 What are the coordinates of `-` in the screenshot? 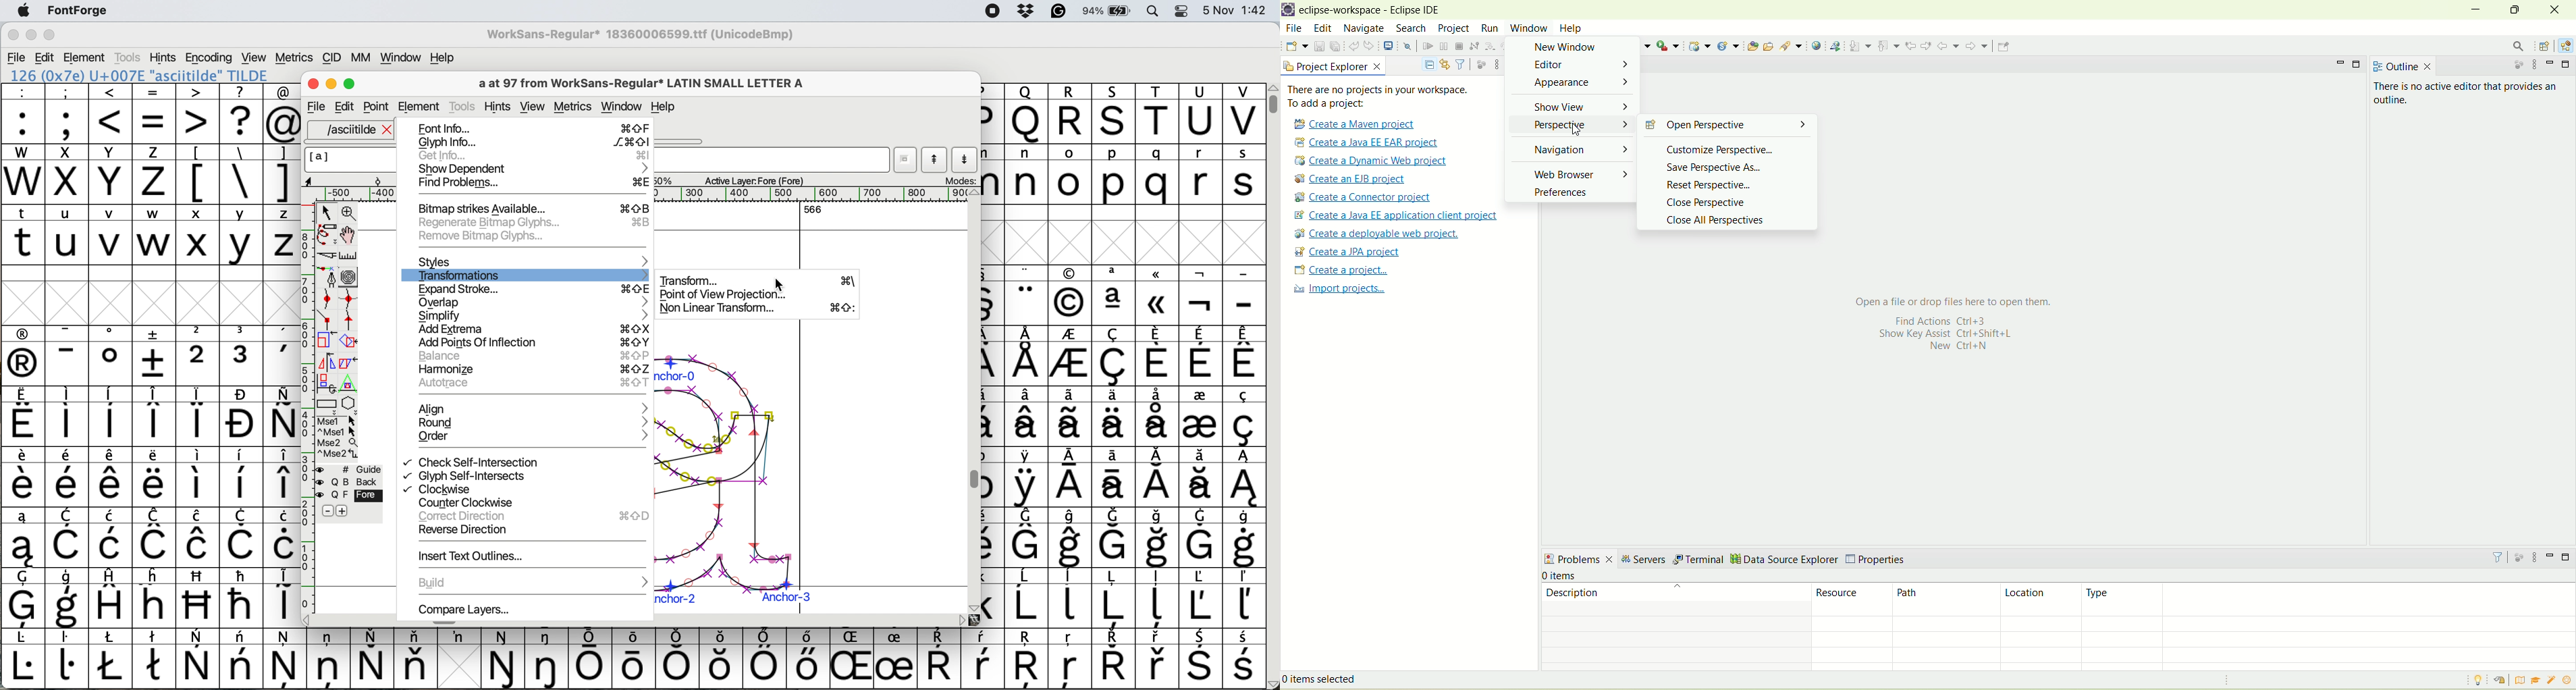 It's located at (1244, 296).